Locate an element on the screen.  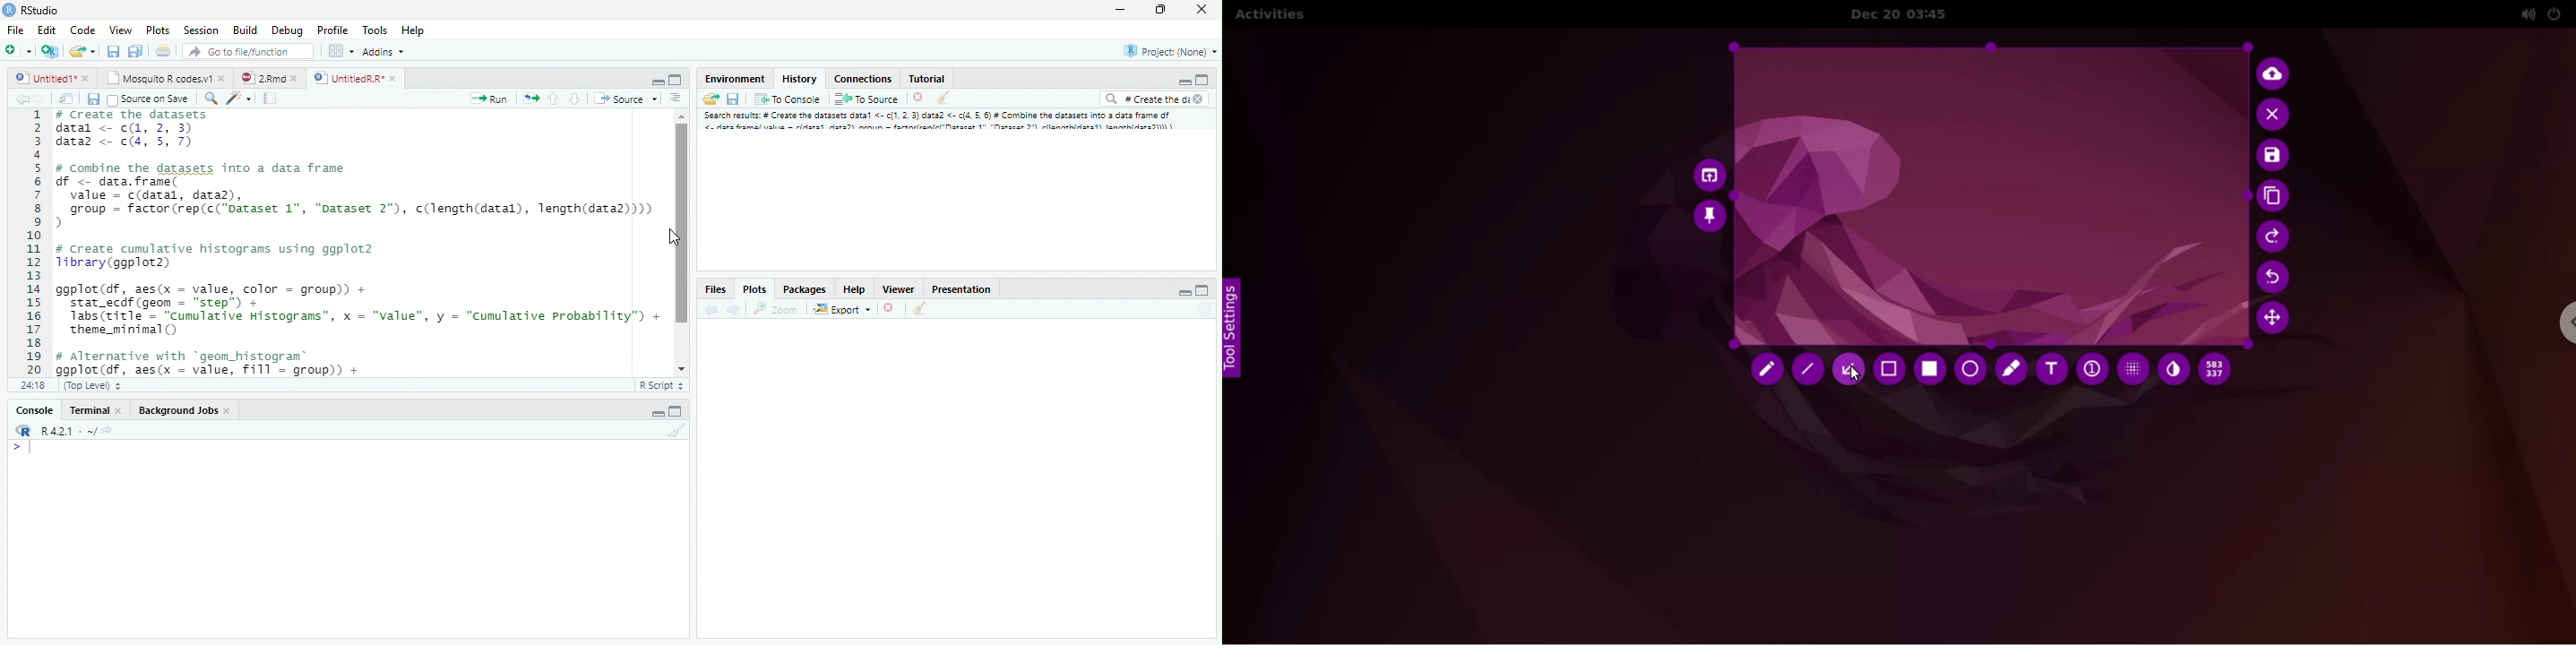
Maximize is located at coordinates (676, 79).